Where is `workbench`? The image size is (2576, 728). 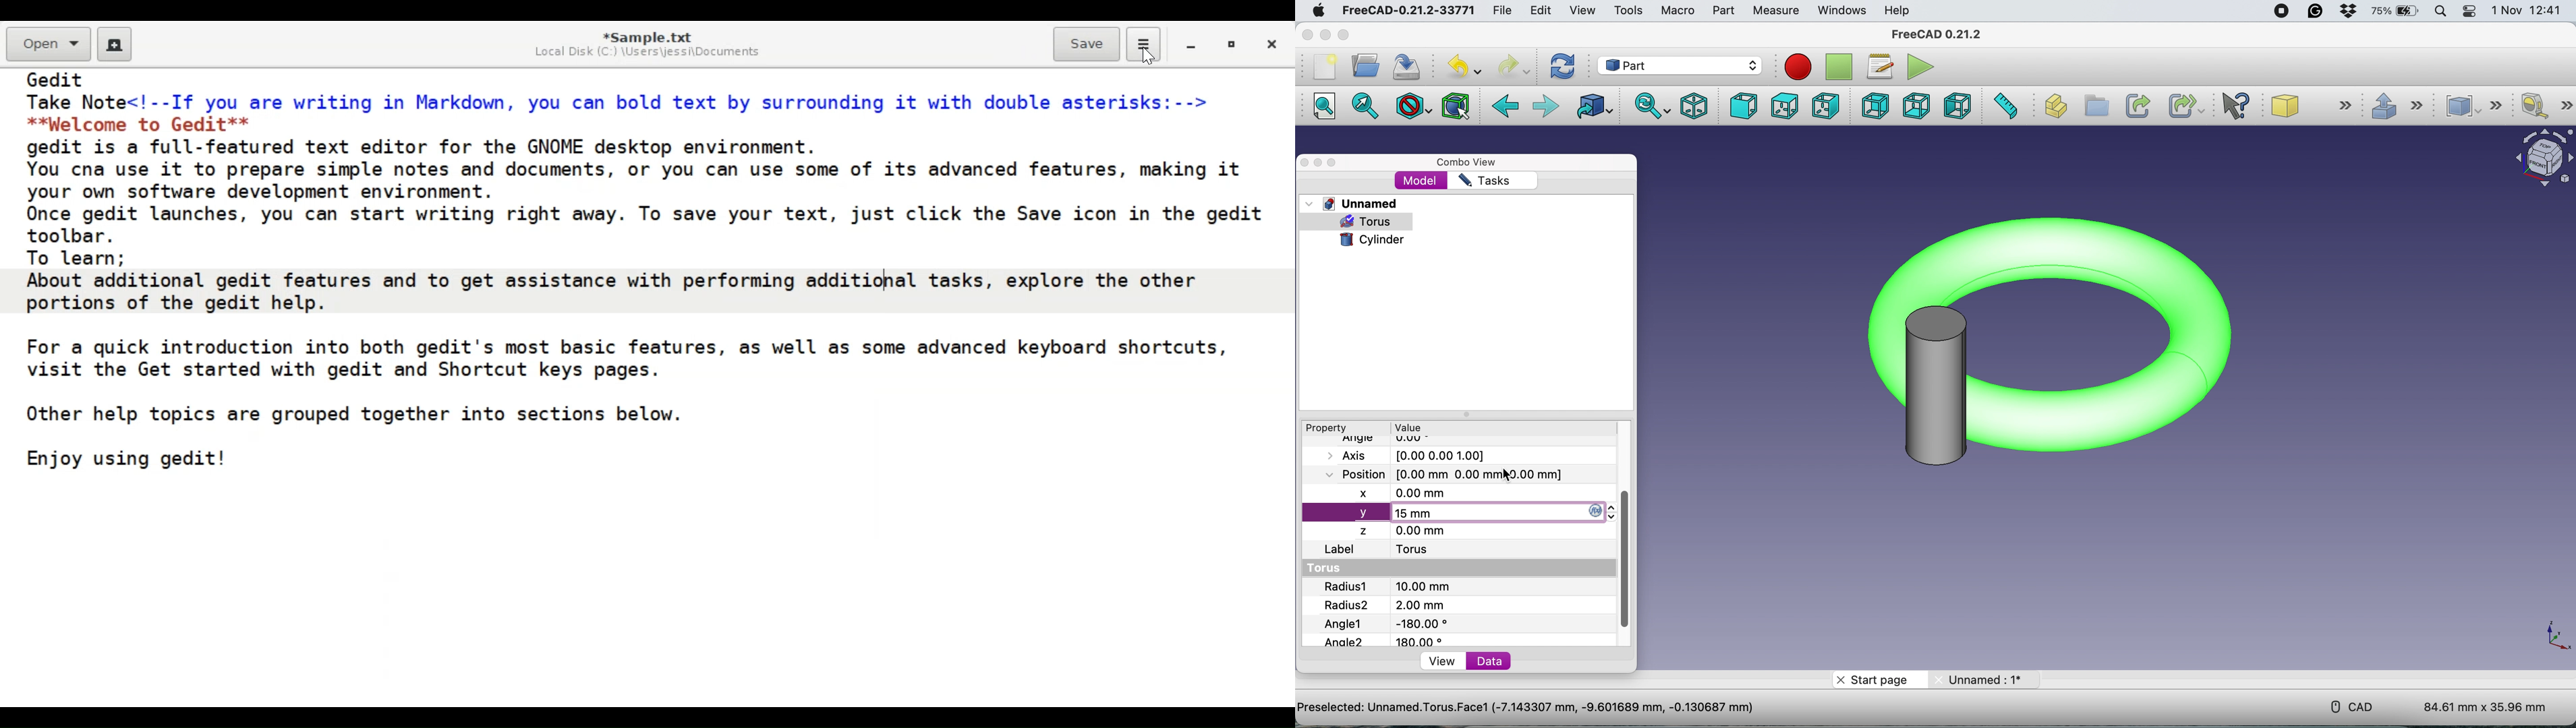
workbench is located at coordinates (1680, 65).